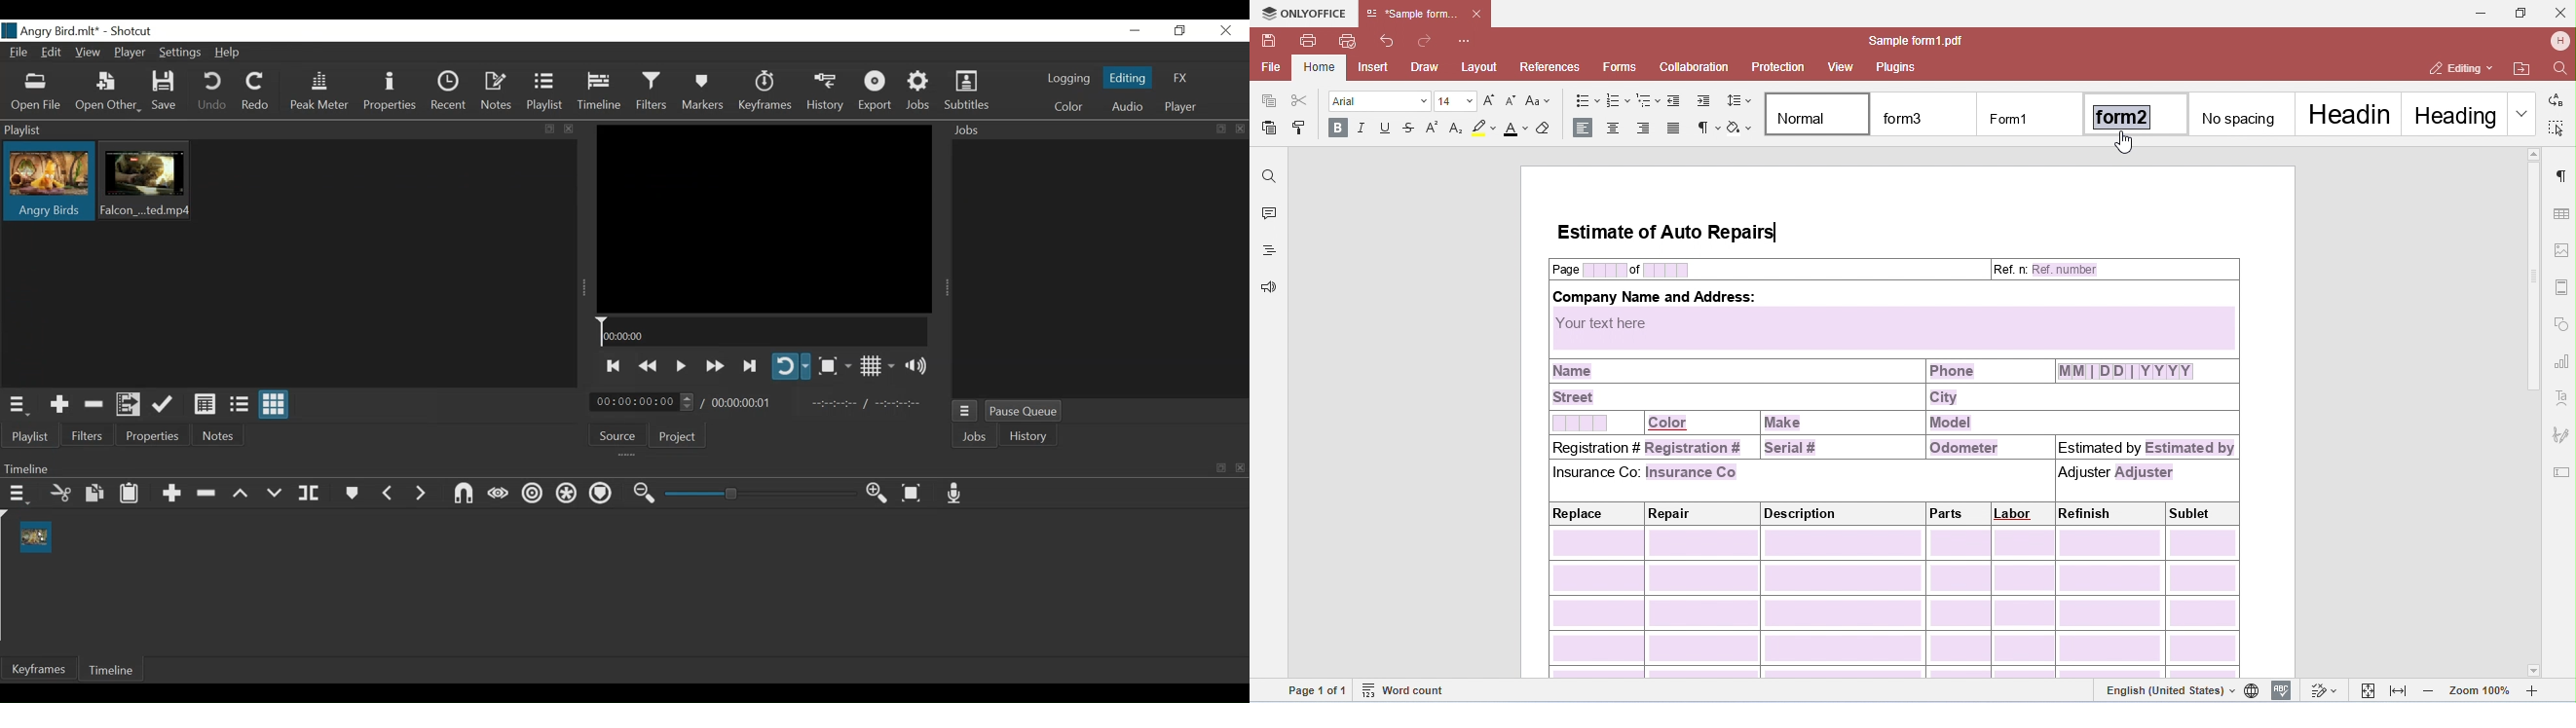 Image resolution: width=2576 pixels, height=728 pixels. I want to click on Toggle display grid on player, so click(876, 366).